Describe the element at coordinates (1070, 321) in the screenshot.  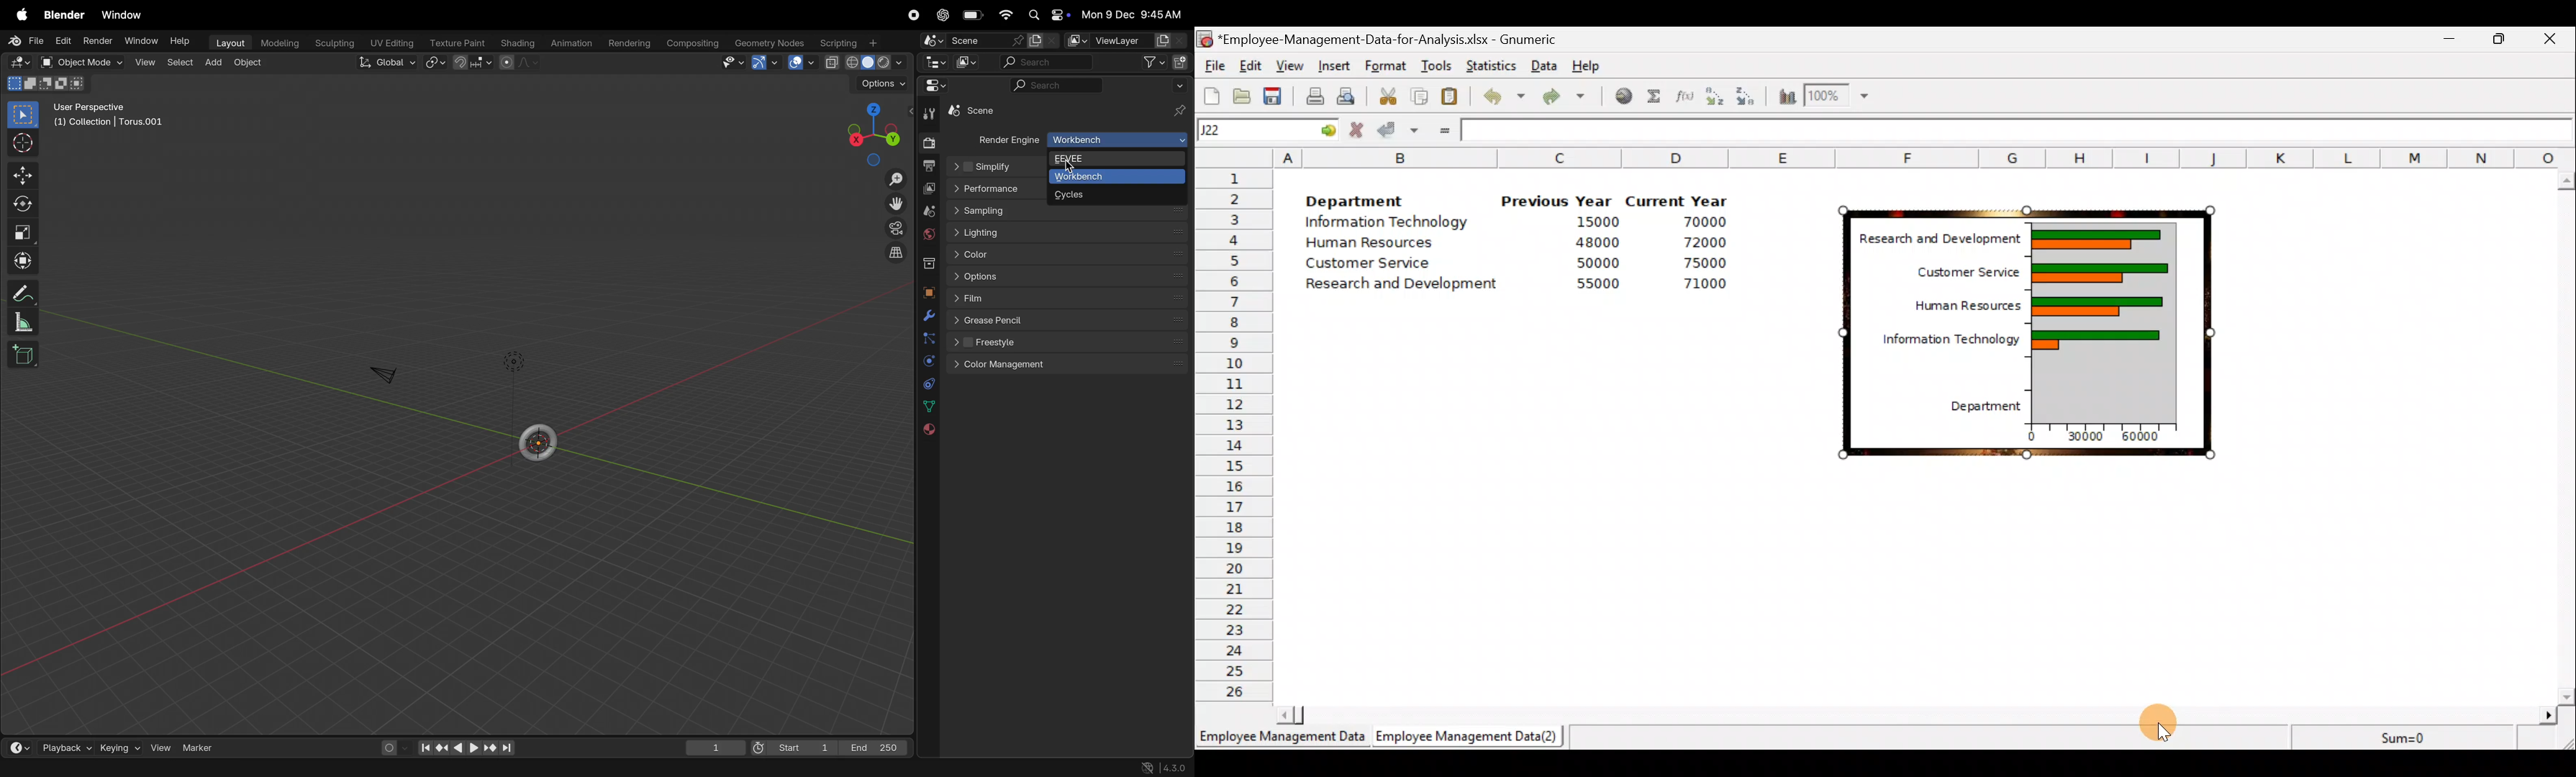
I see `Green pencil` at that location.